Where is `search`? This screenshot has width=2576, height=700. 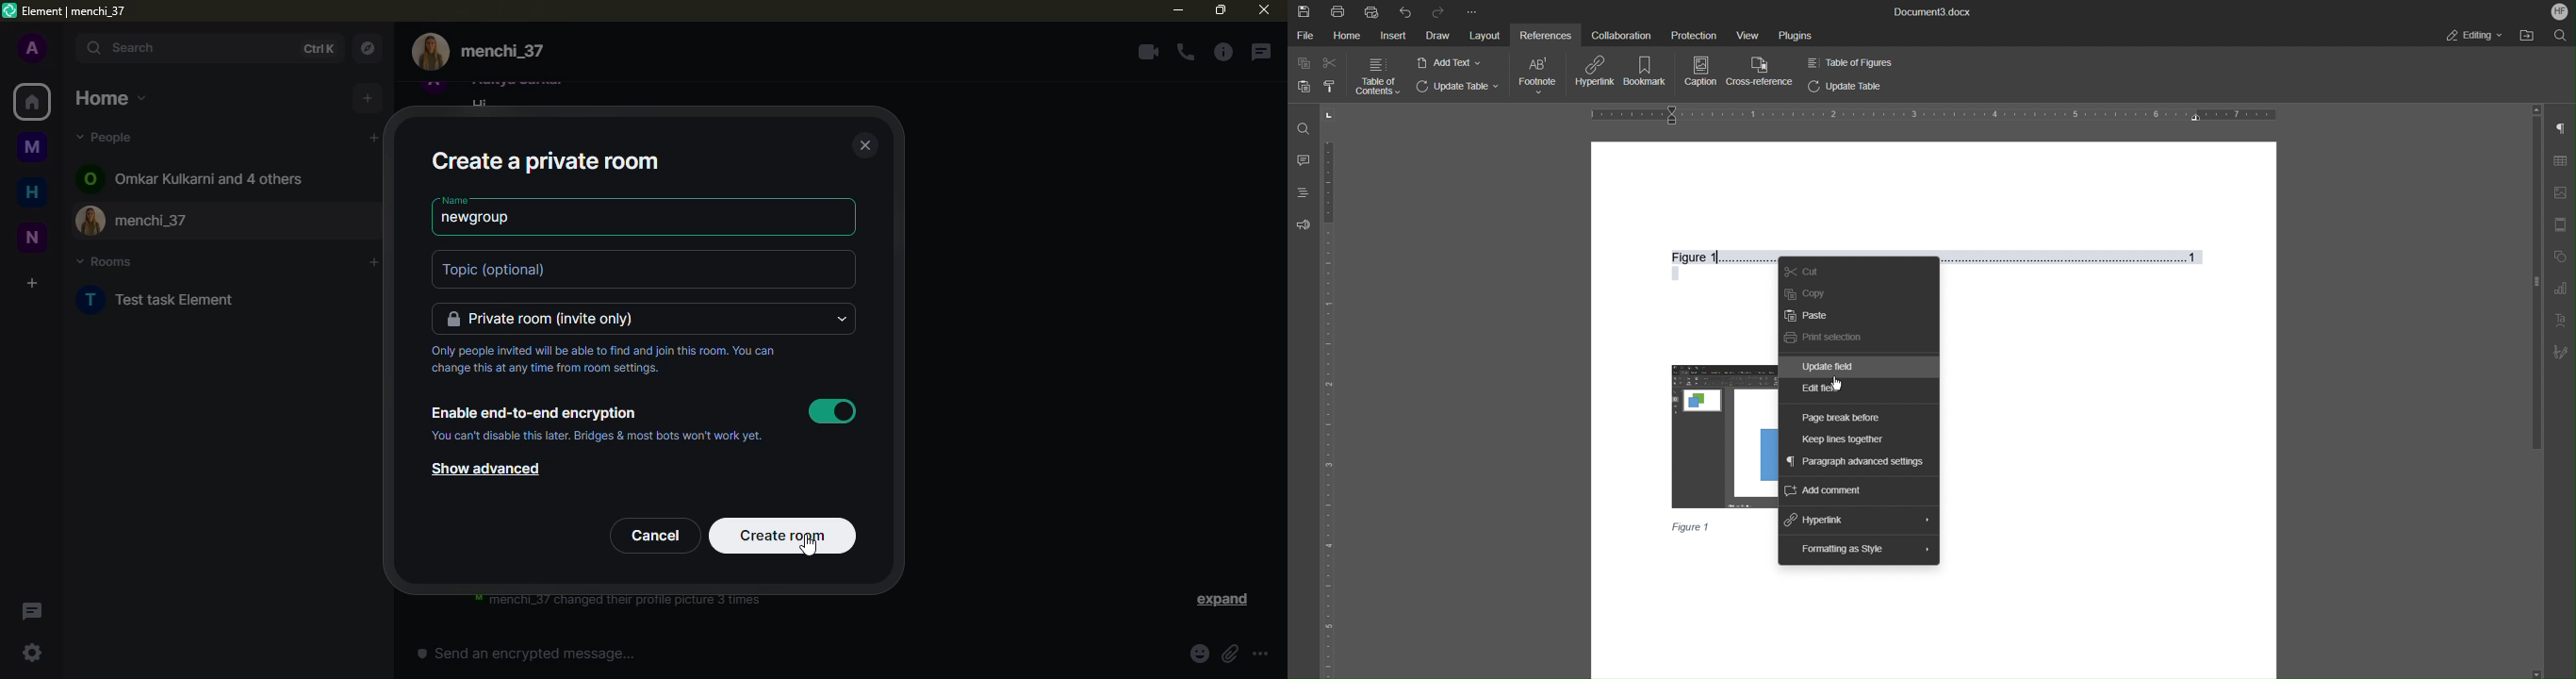
search is located at coordinates (185, 48).